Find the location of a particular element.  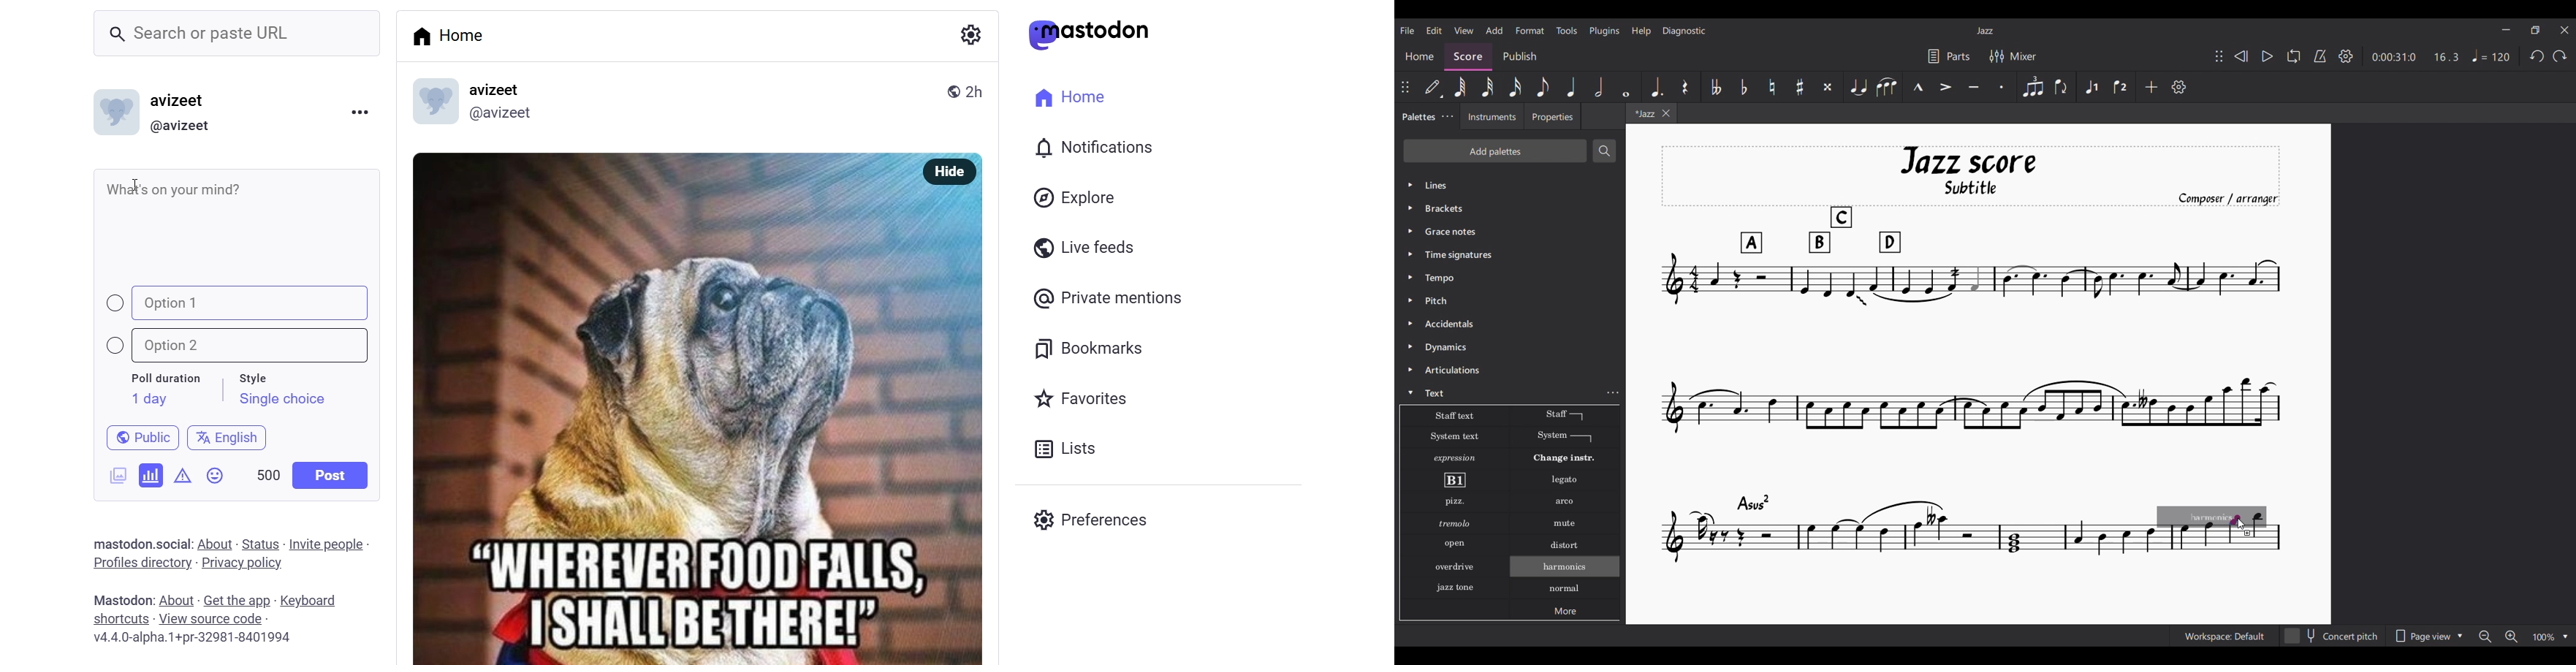

avizeet is located at coordinates (181, 102).